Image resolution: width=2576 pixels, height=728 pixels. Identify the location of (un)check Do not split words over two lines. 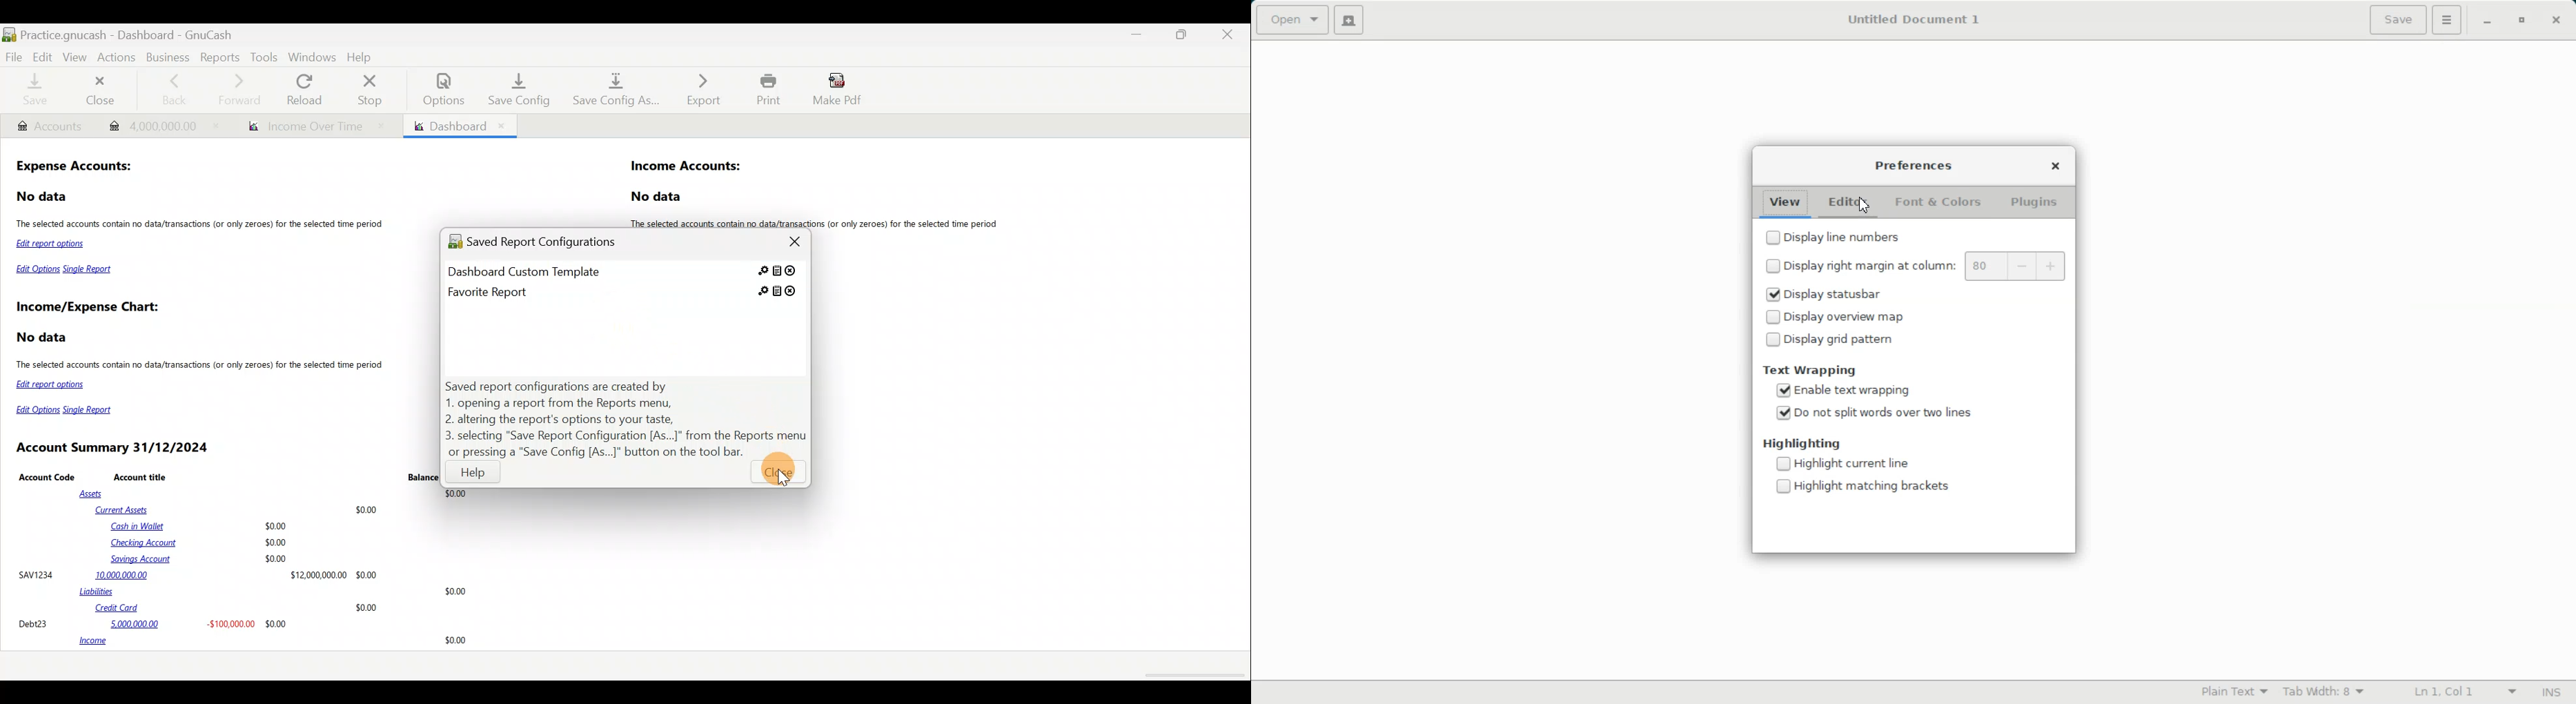
(1876, 411).